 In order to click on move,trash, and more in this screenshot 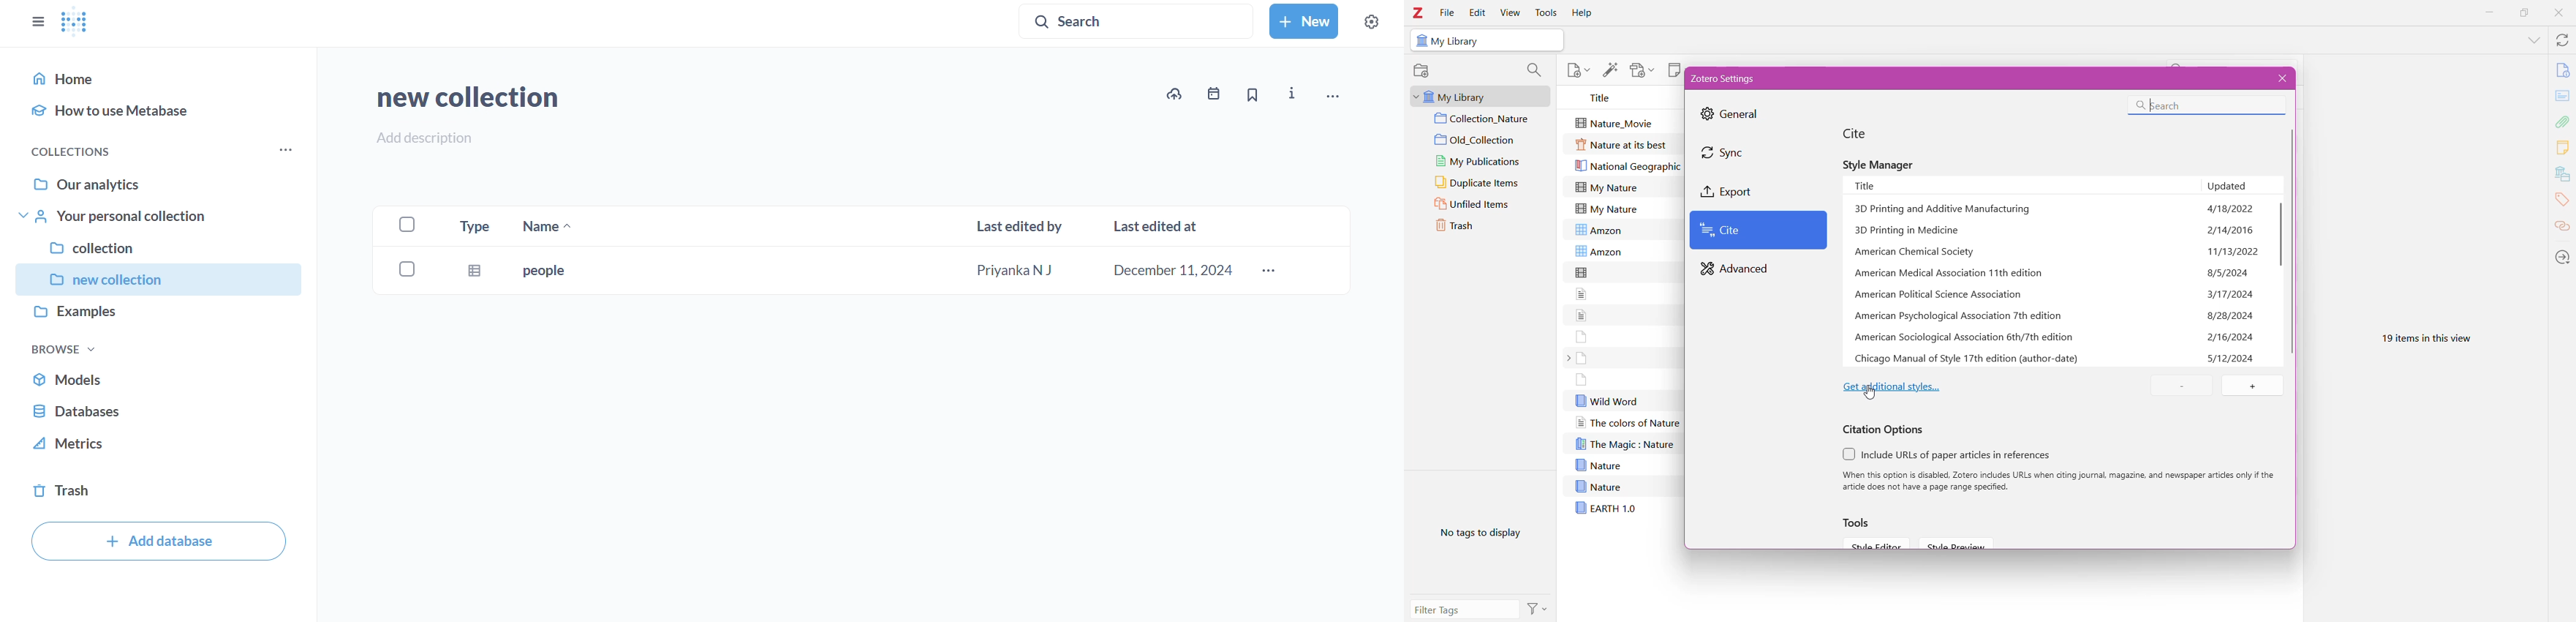, I will do `click(1332, 98)`.